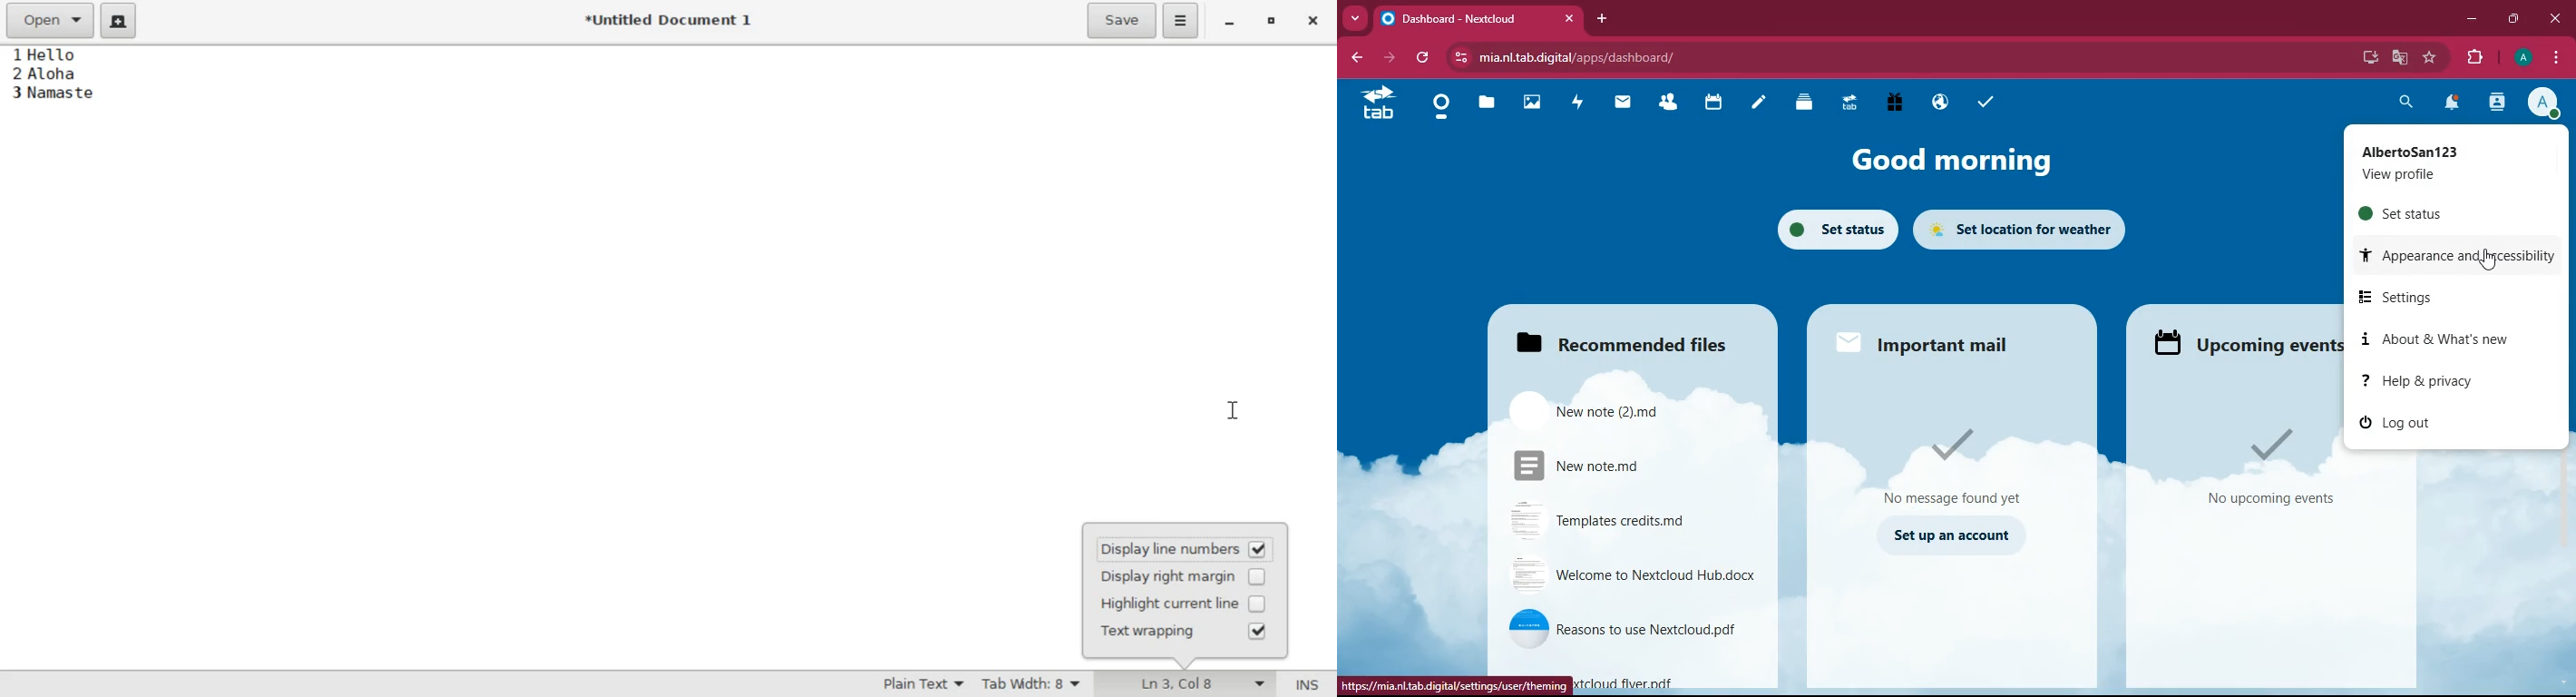  Describe the element at coordinates (2448, 162) in the screenshot. I see `profile` at that location.